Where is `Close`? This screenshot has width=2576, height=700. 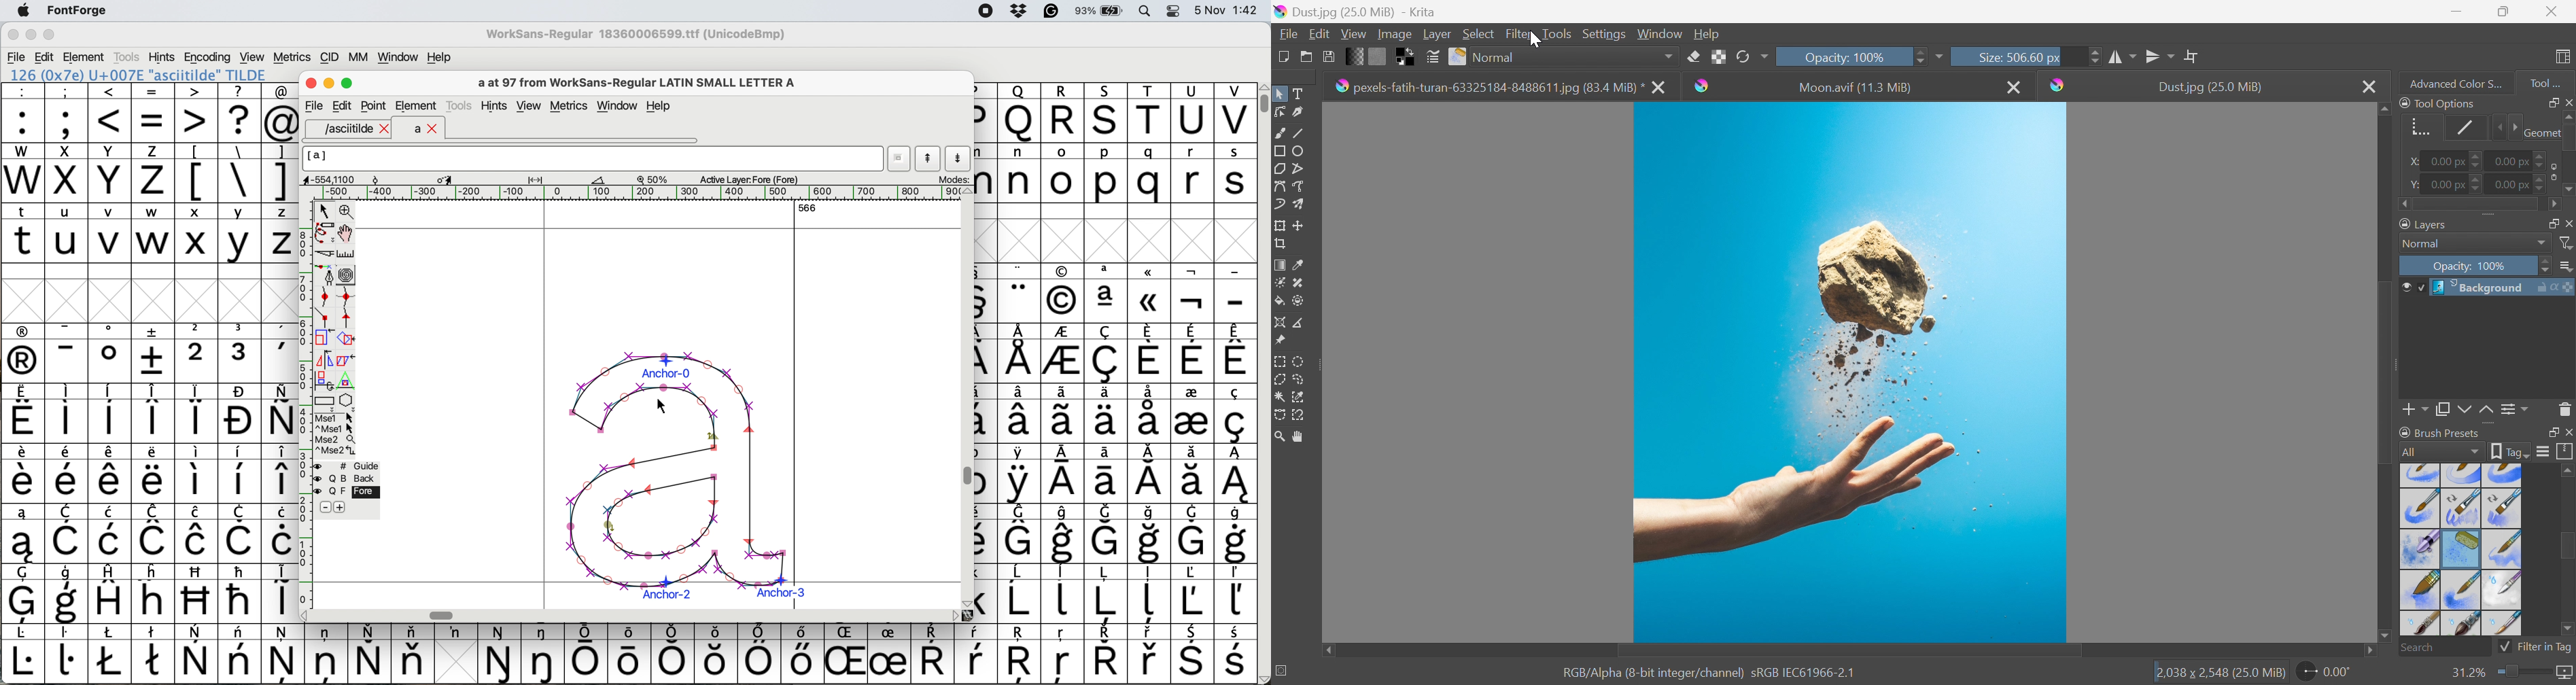
Close is located at coordinates (2552, 12).